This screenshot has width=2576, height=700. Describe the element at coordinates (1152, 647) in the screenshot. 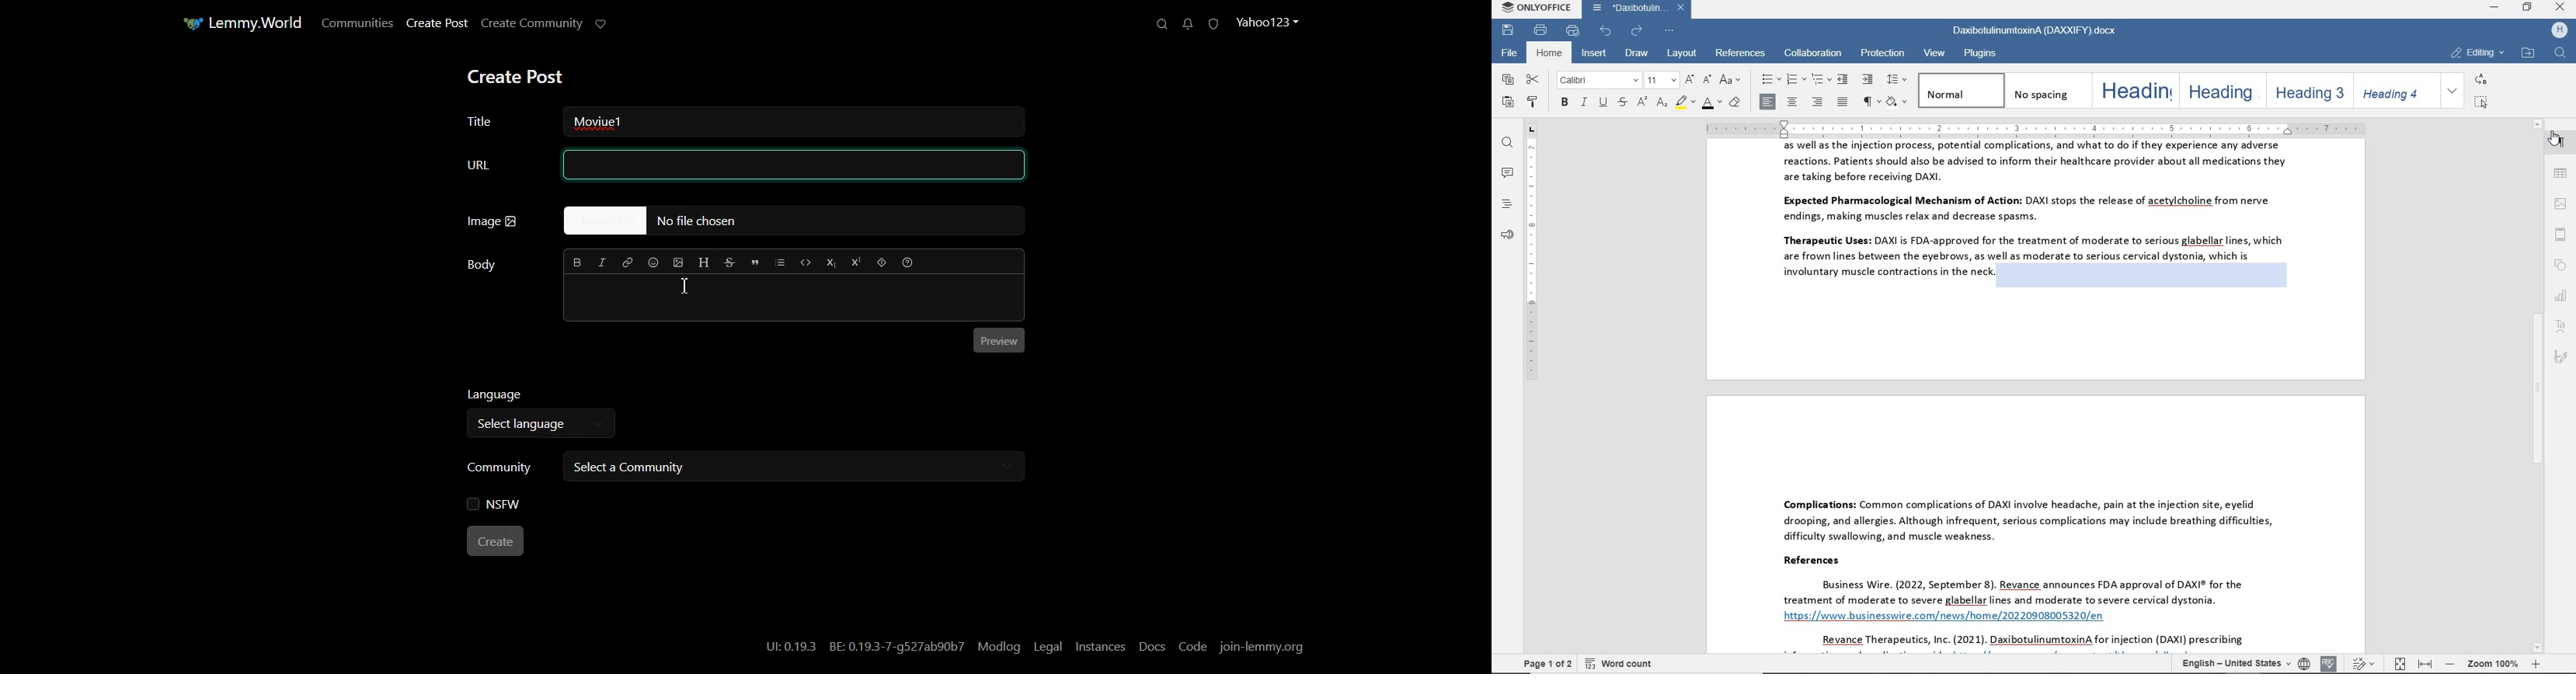

I see `Docs` at that location.